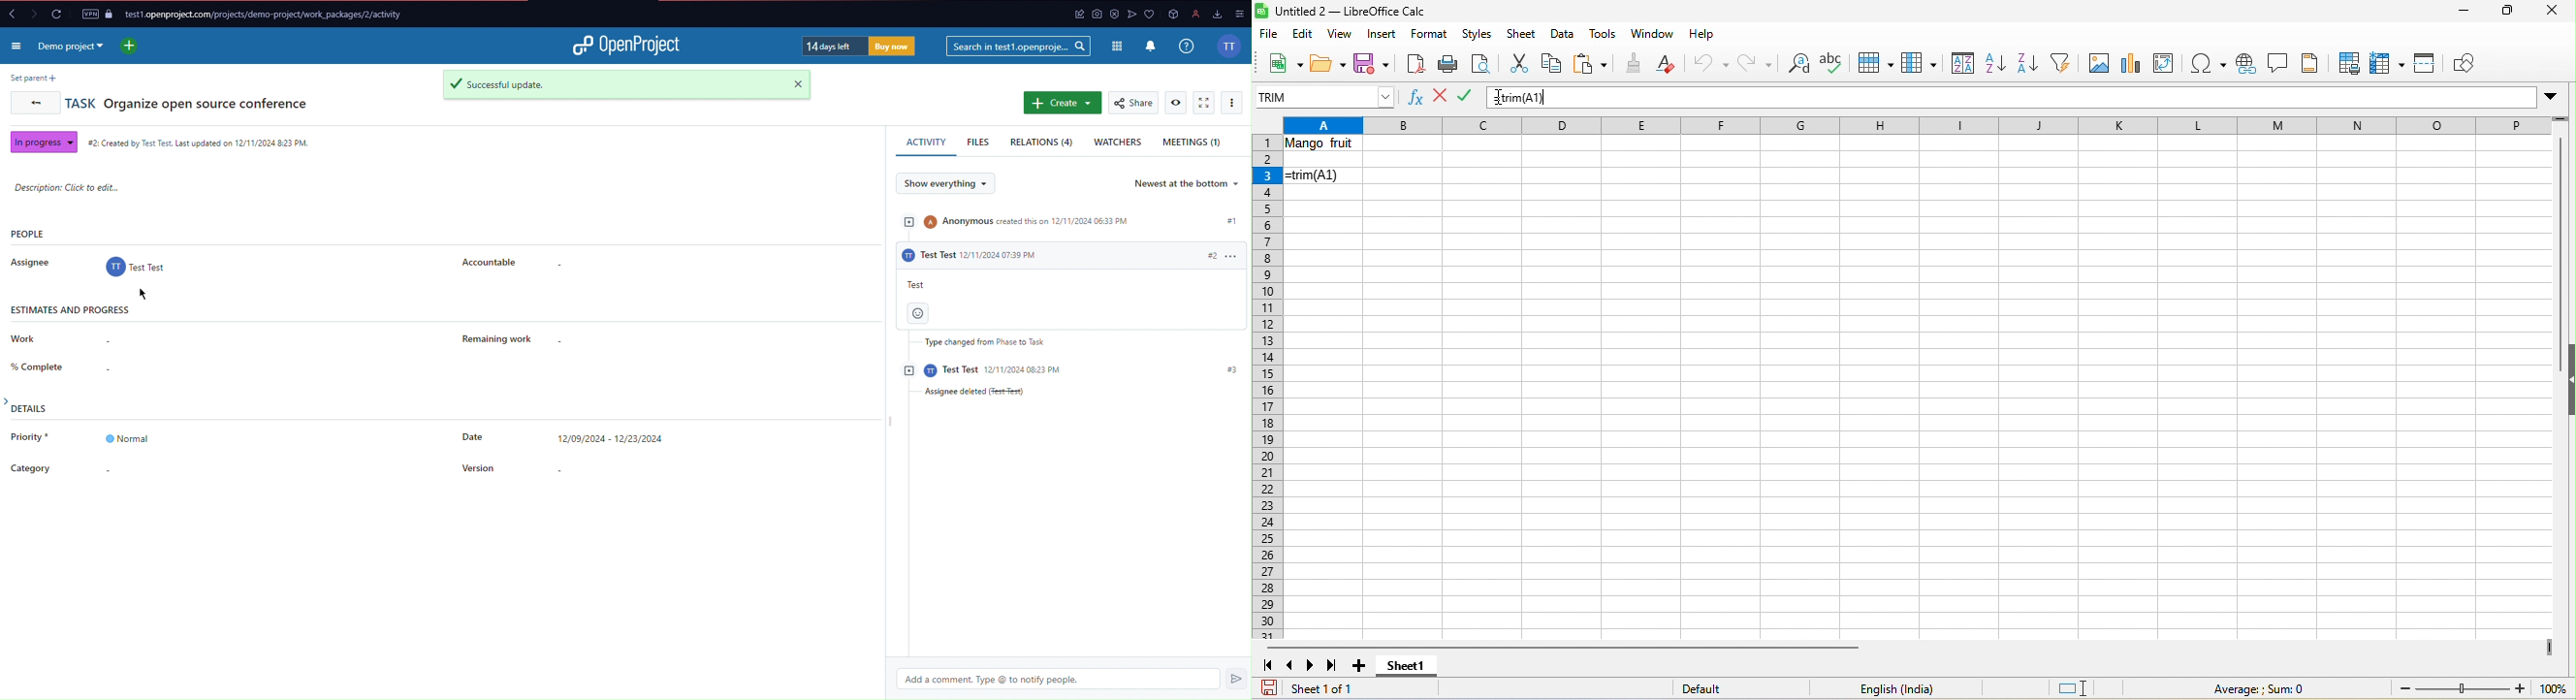  What do you see at coordinates (1234, 103) in the screenshot?
I see `More Options` at bounding box center [1234, 103].